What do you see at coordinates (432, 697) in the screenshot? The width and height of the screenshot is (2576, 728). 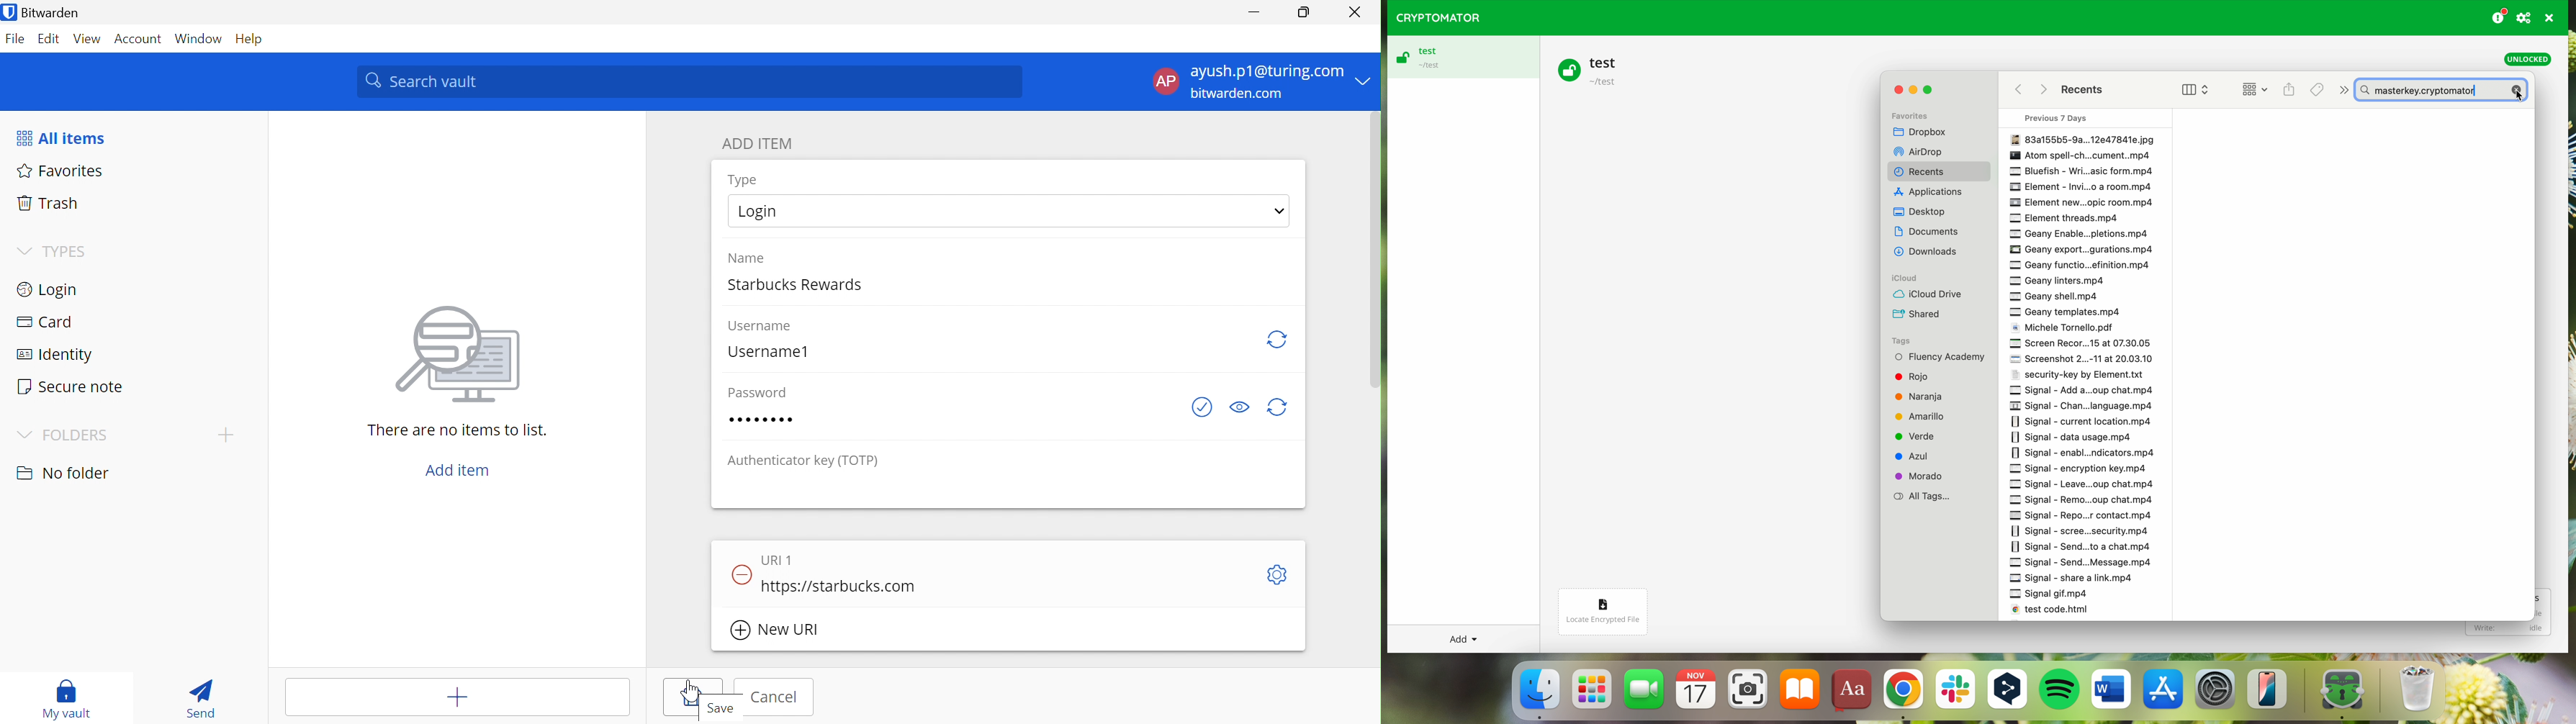 I see `Add item` at bounding box center [432, 697].